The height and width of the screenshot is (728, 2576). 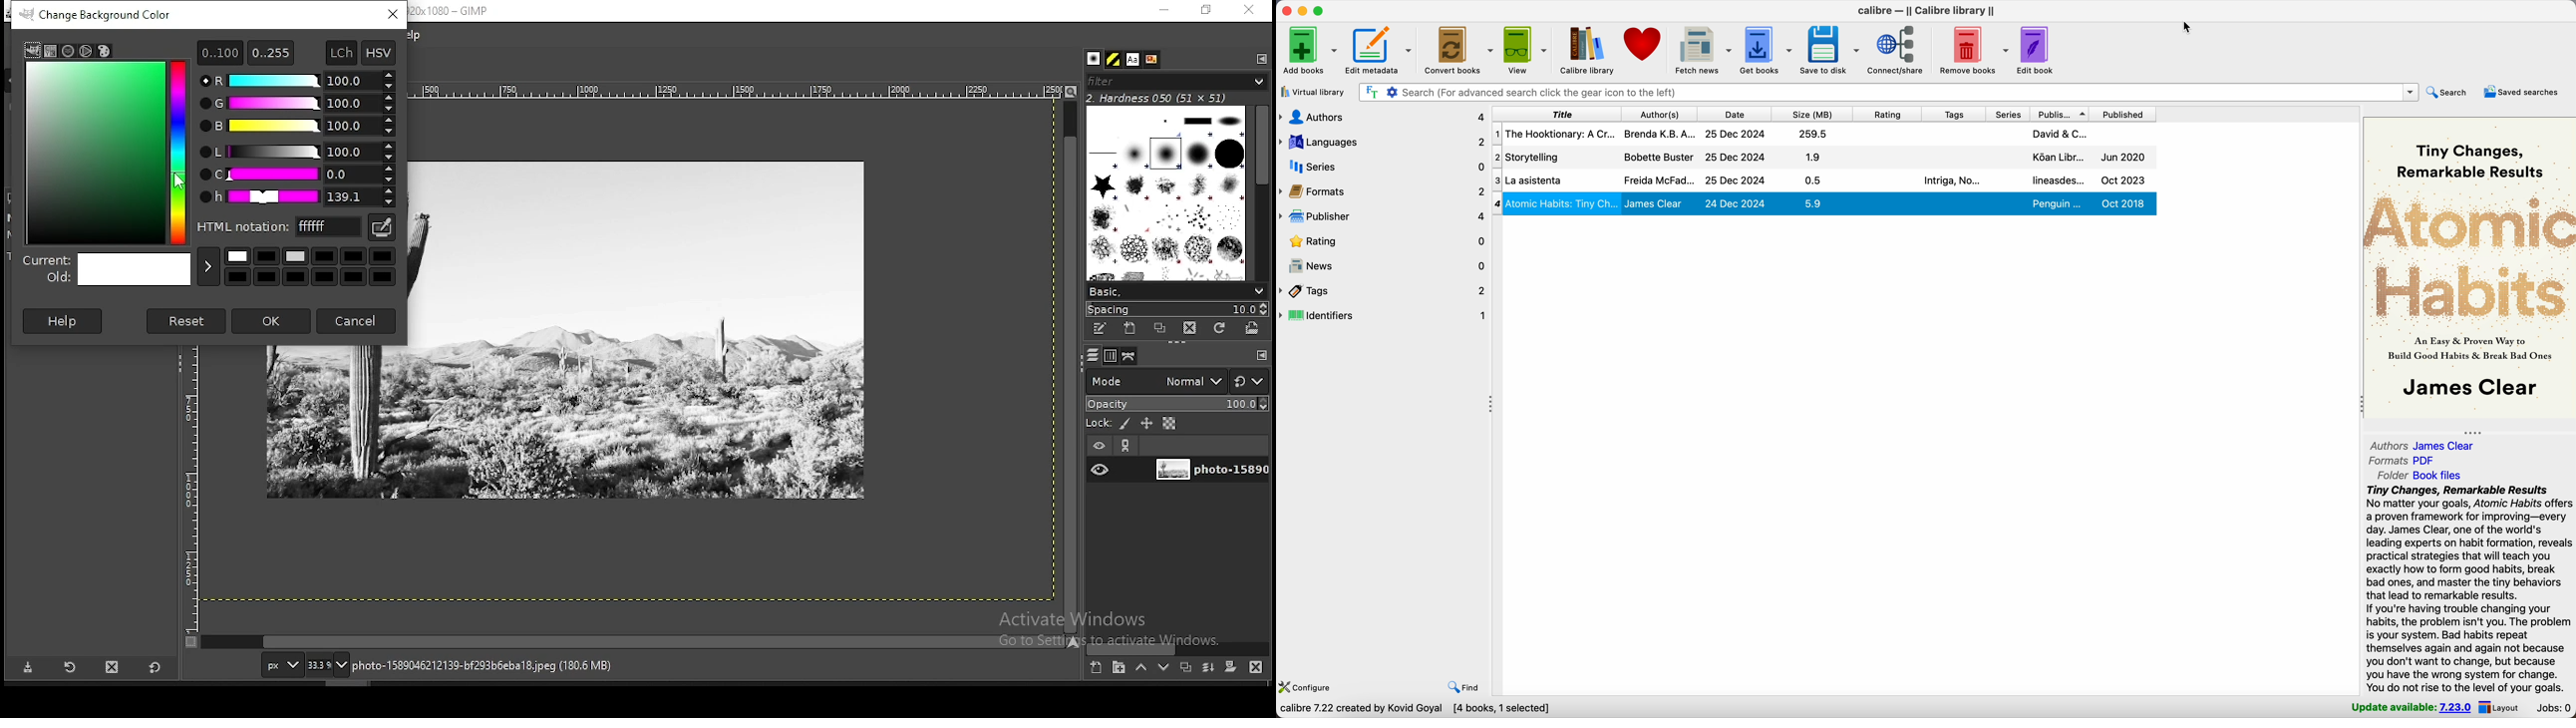 What do you see at coordinates (1658, 134) in the screenshot?
I see `brenda K.B.A...` at bounding box center [1658, 134].